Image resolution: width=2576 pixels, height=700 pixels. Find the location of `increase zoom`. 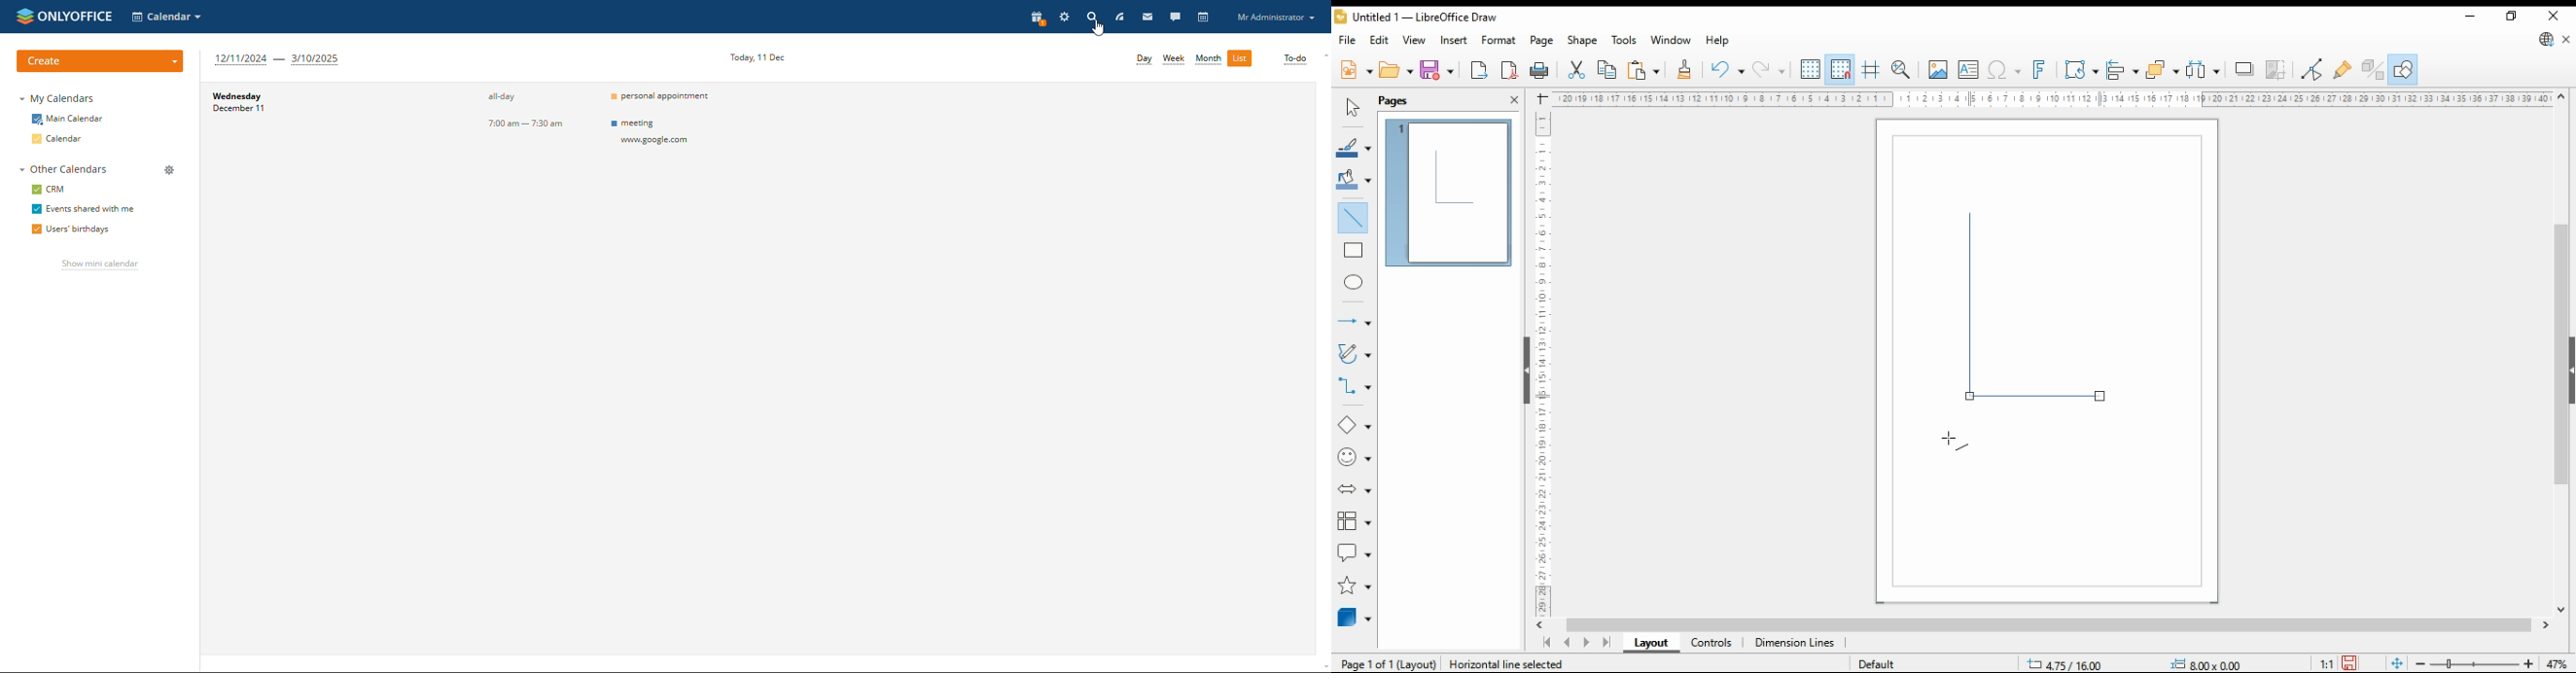

increase zoom is located at coordinates (2532, 664).